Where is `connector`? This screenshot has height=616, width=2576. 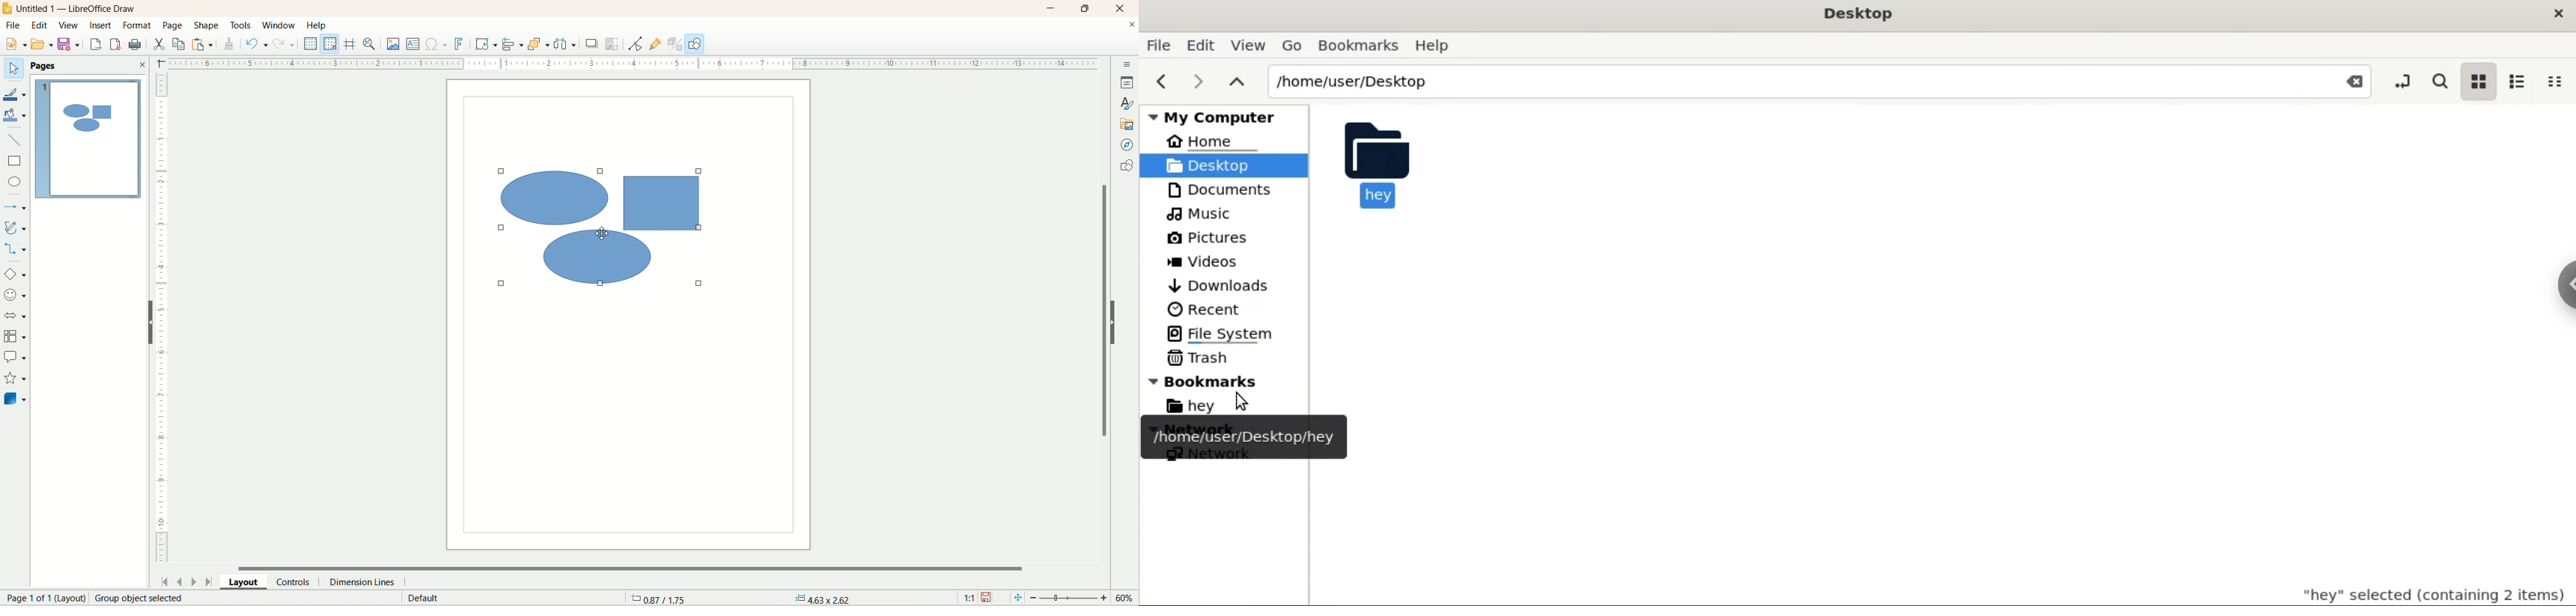 connector is located at coordinates (14, 249).